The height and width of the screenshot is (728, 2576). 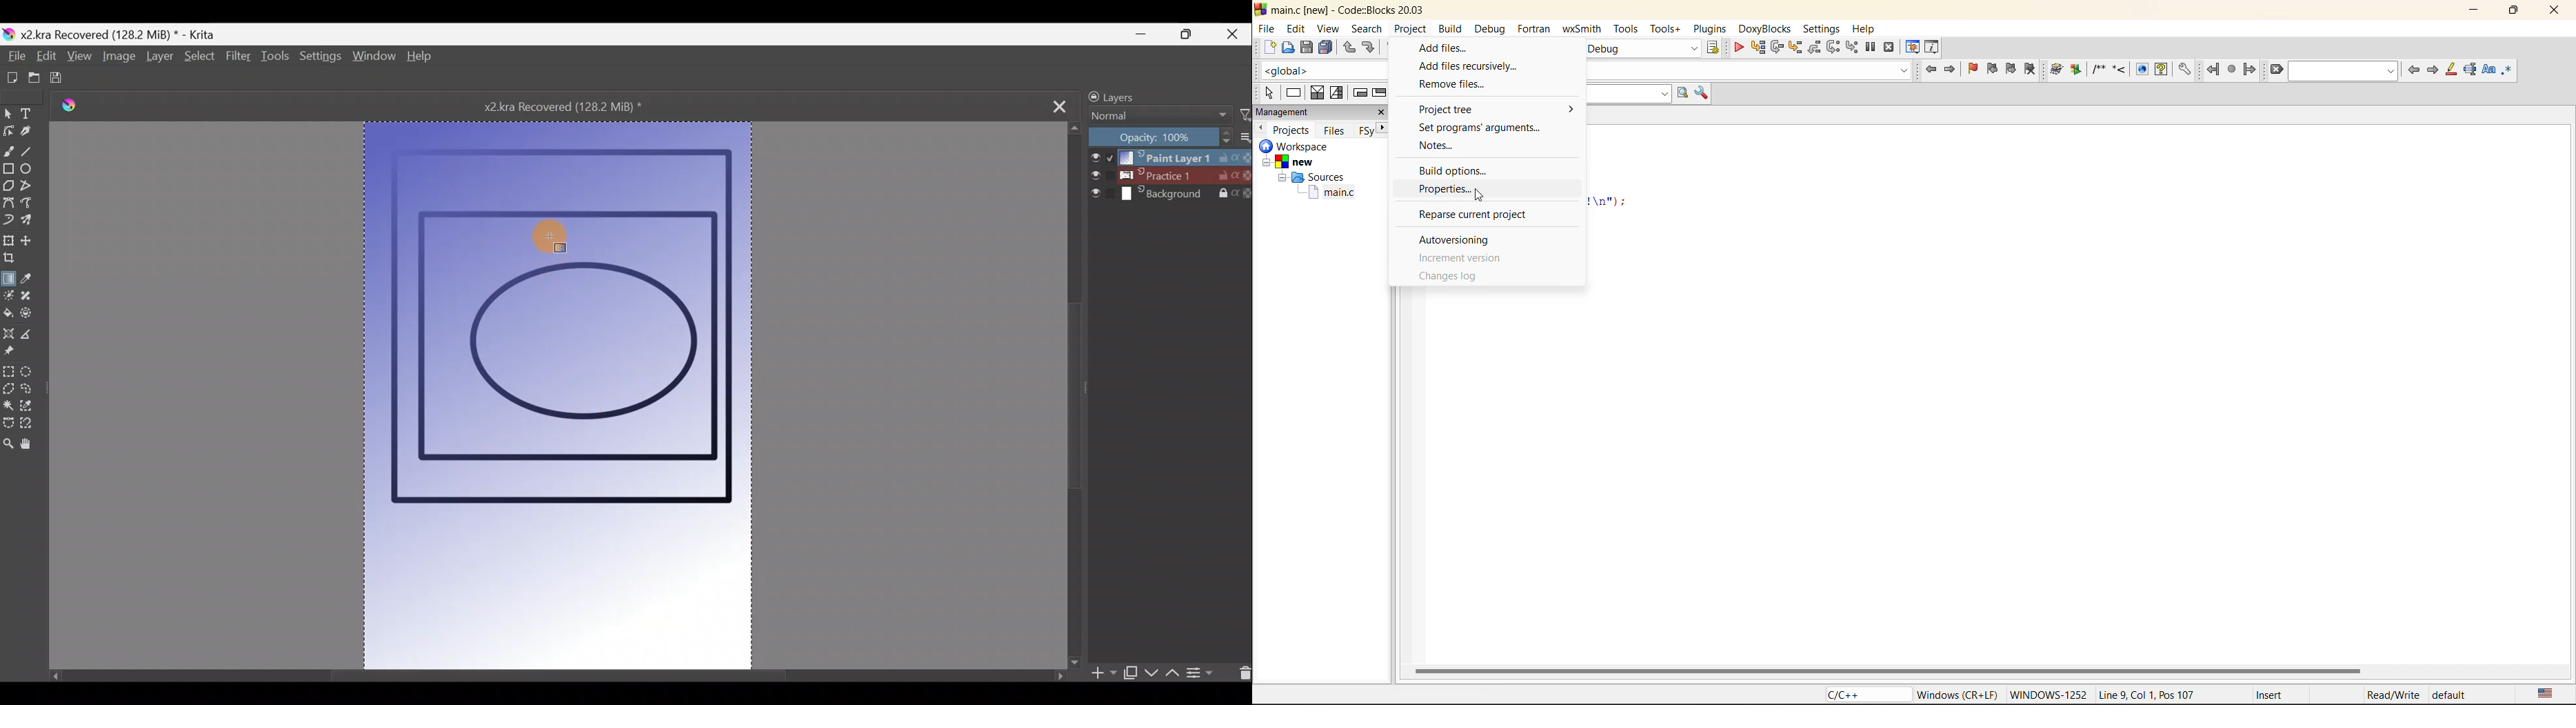 I want to click on Layer, so click(x=159, y=59).